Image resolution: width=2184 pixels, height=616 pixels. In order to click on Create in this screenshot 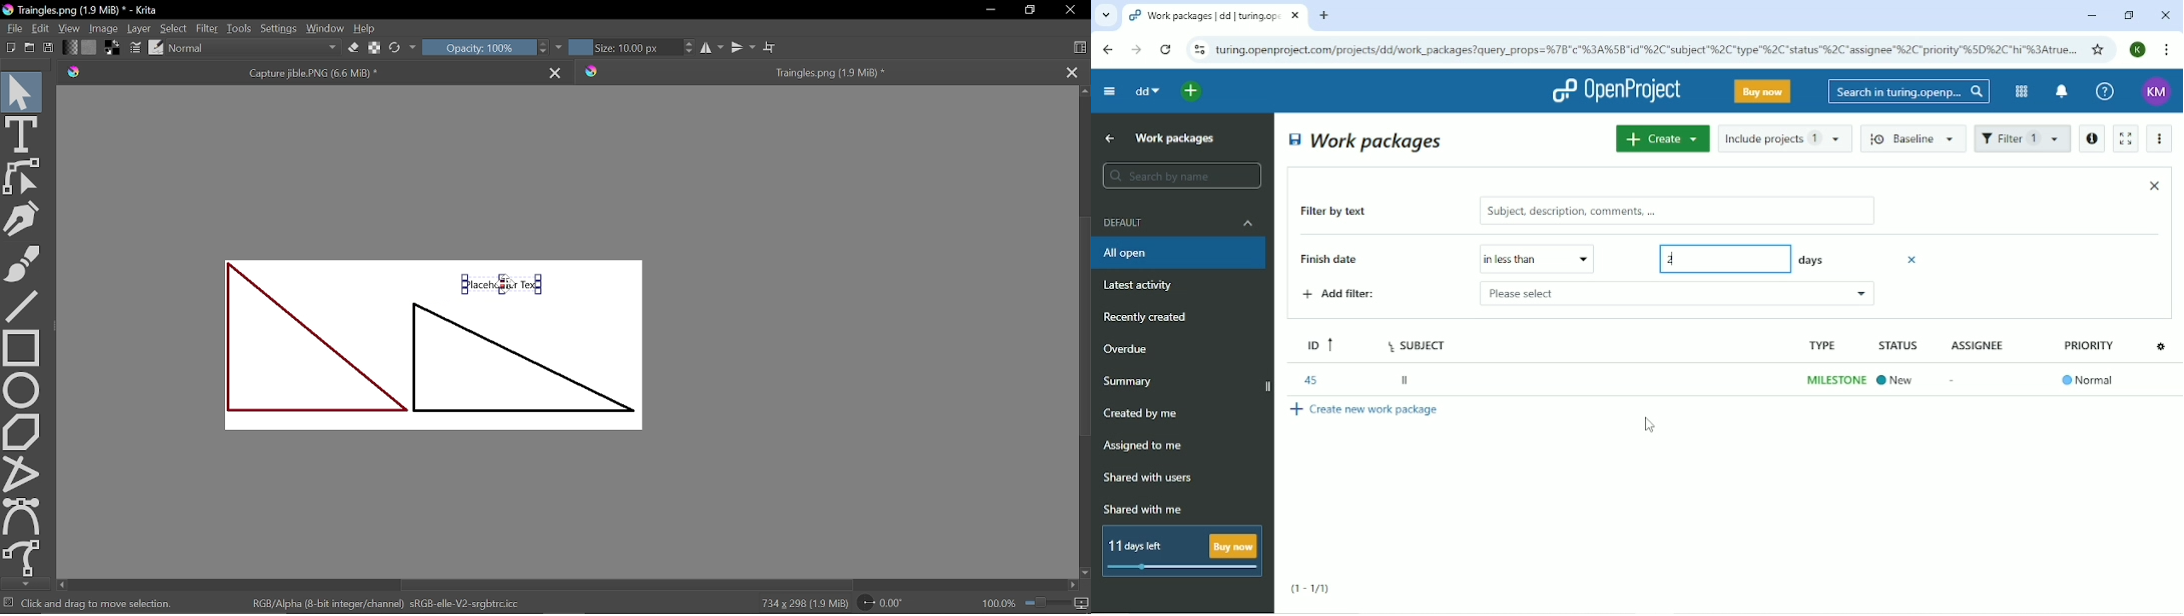, I will do `click(1662, 138)`.